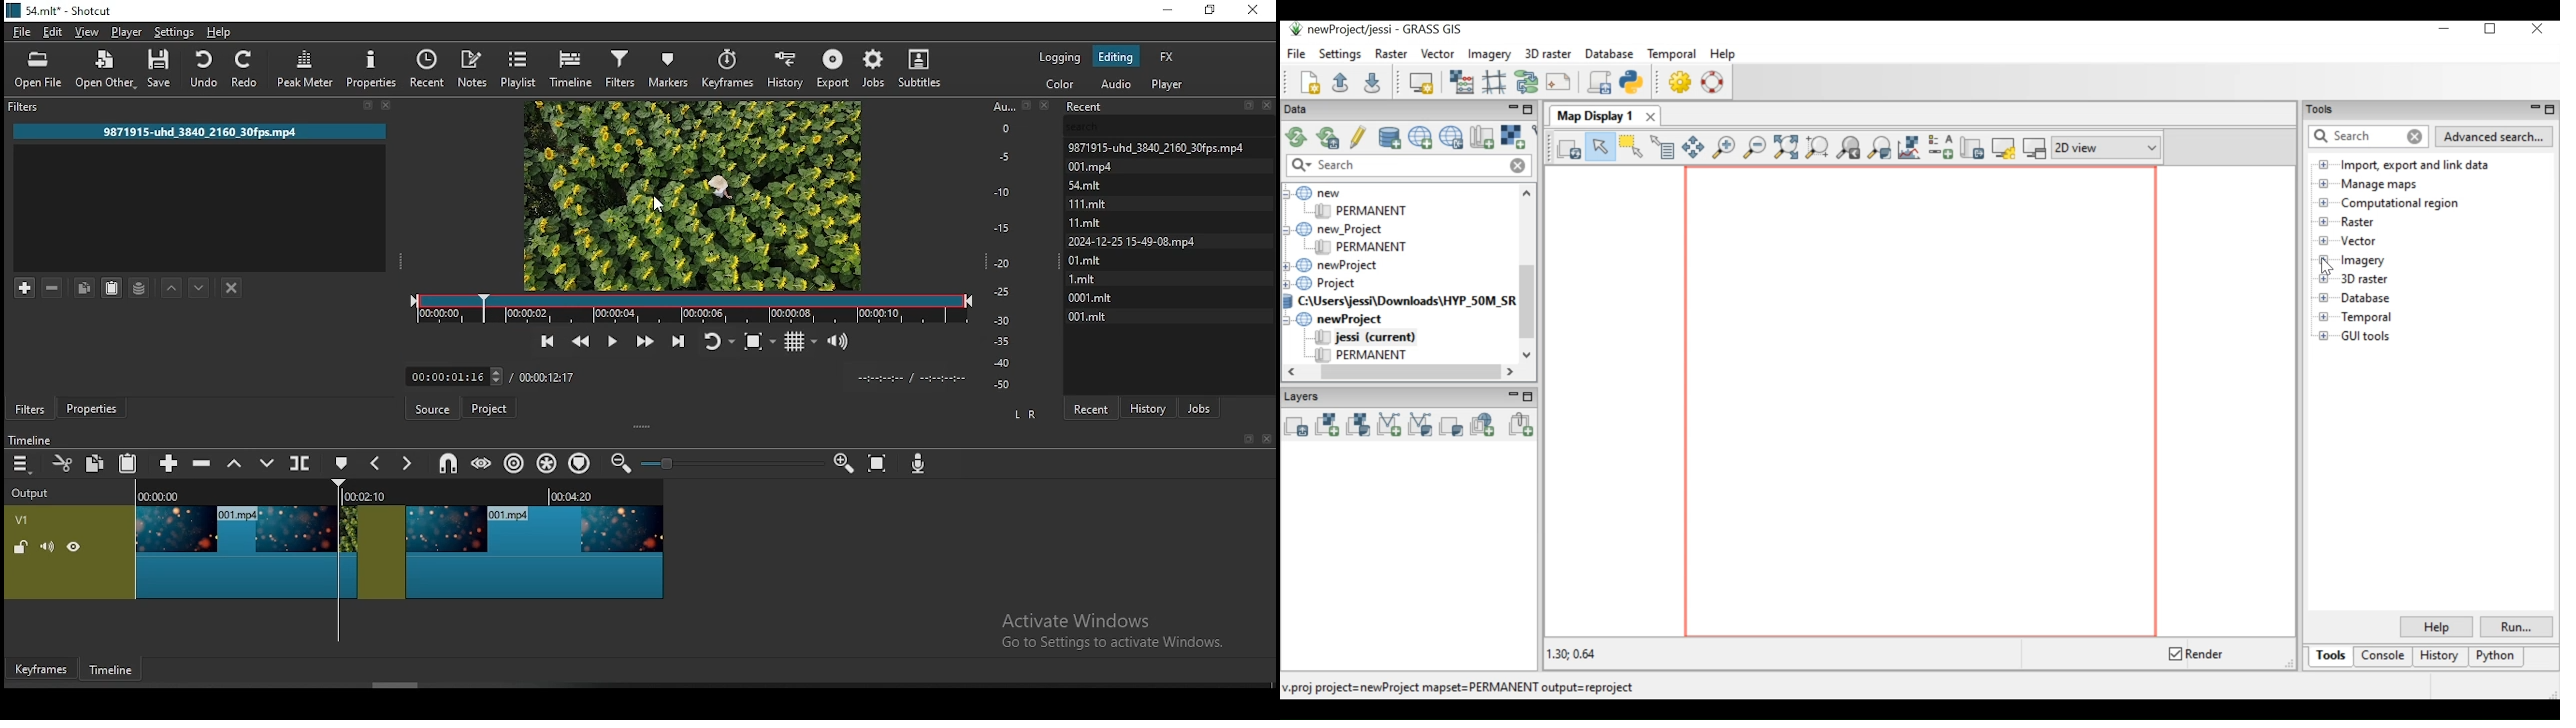 Image resolution: width=2576 pixels, height=728 pixels. I want to click on open file, so click(39, 70).